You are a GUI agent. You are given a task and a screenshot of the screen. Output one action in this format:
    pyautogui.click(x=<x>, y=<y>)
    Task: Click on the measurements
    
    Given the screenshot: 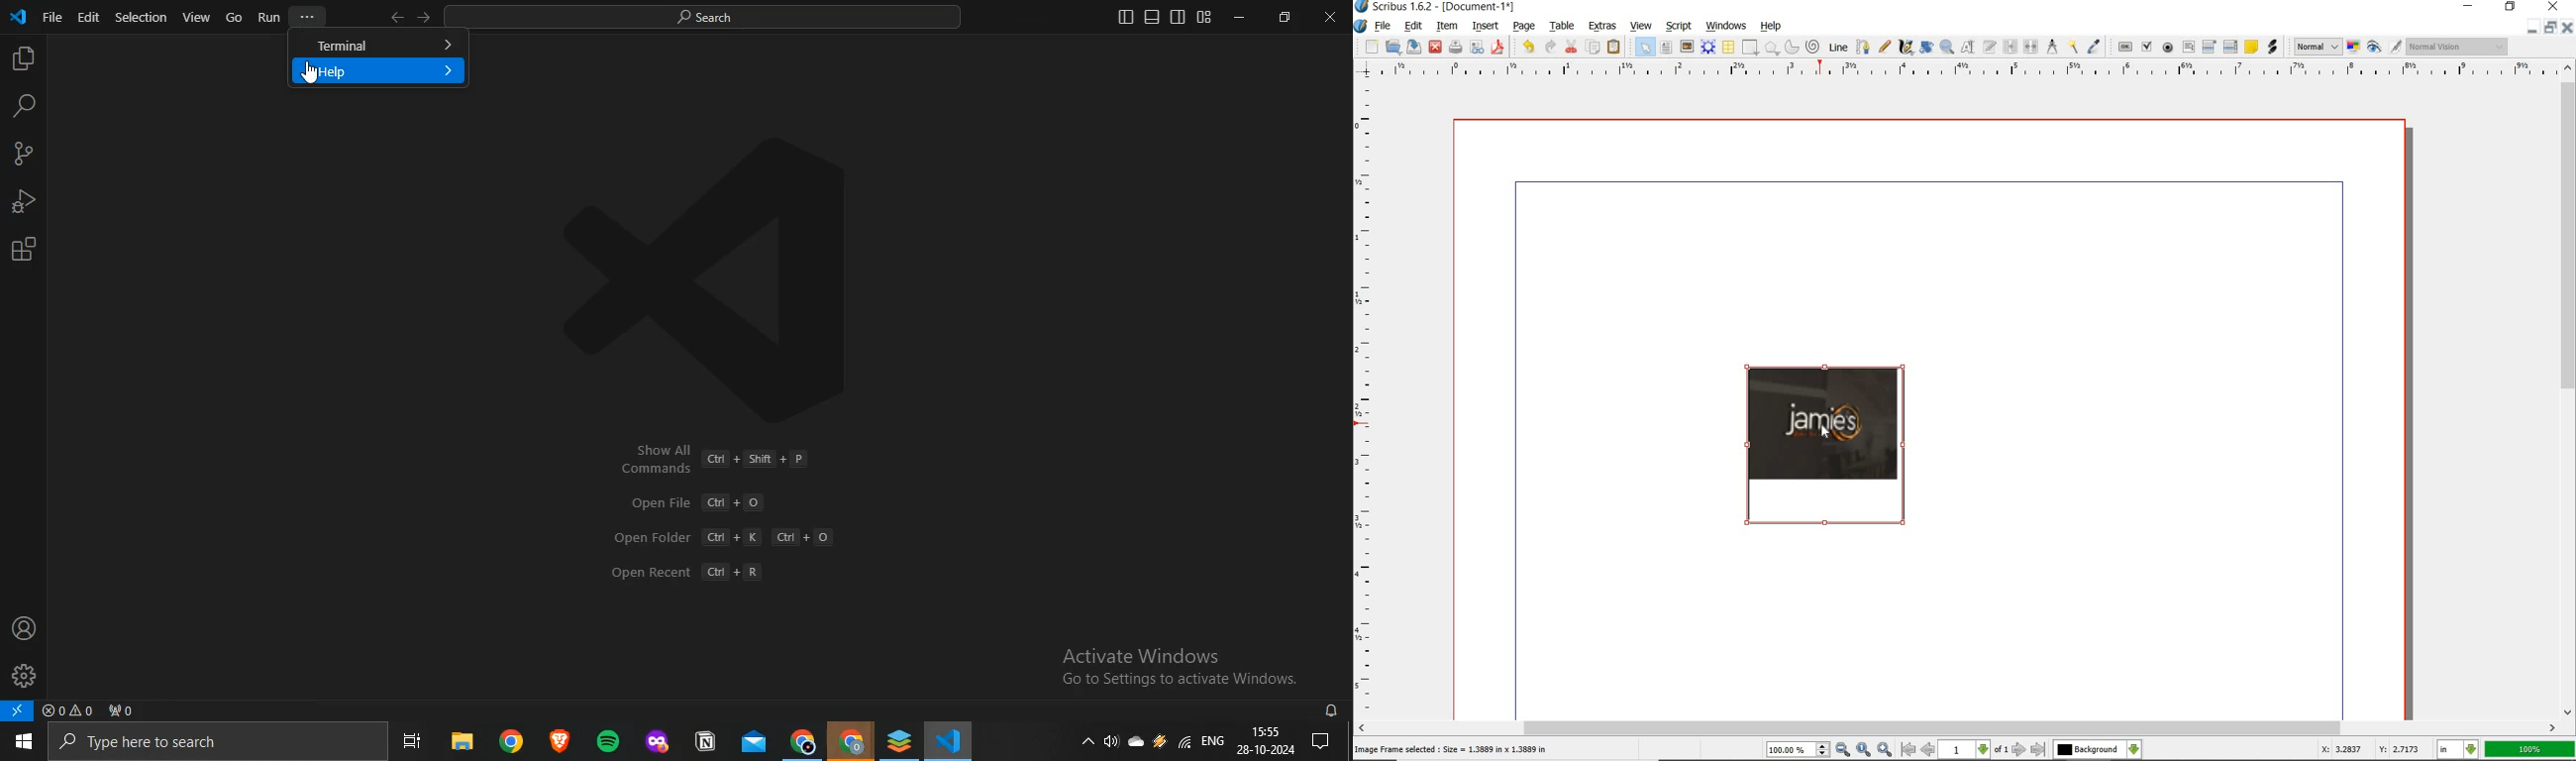 What is the action you would take?
    pyautogui.click(x=2053, y=46)
    